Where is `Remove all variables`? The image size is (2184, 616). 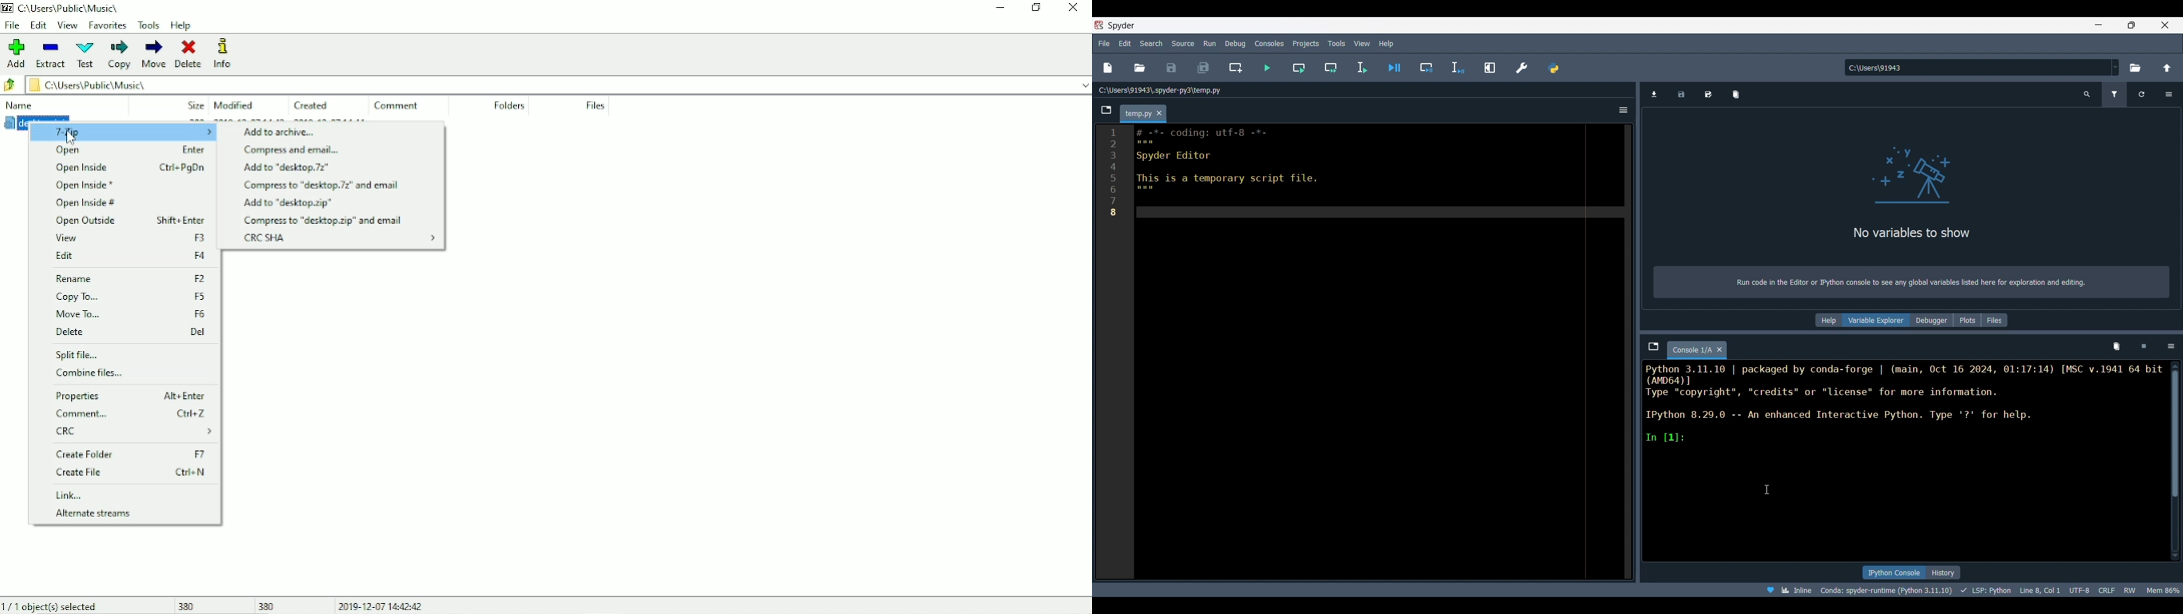
Remove all variables is located at coordinates (1737, 94).